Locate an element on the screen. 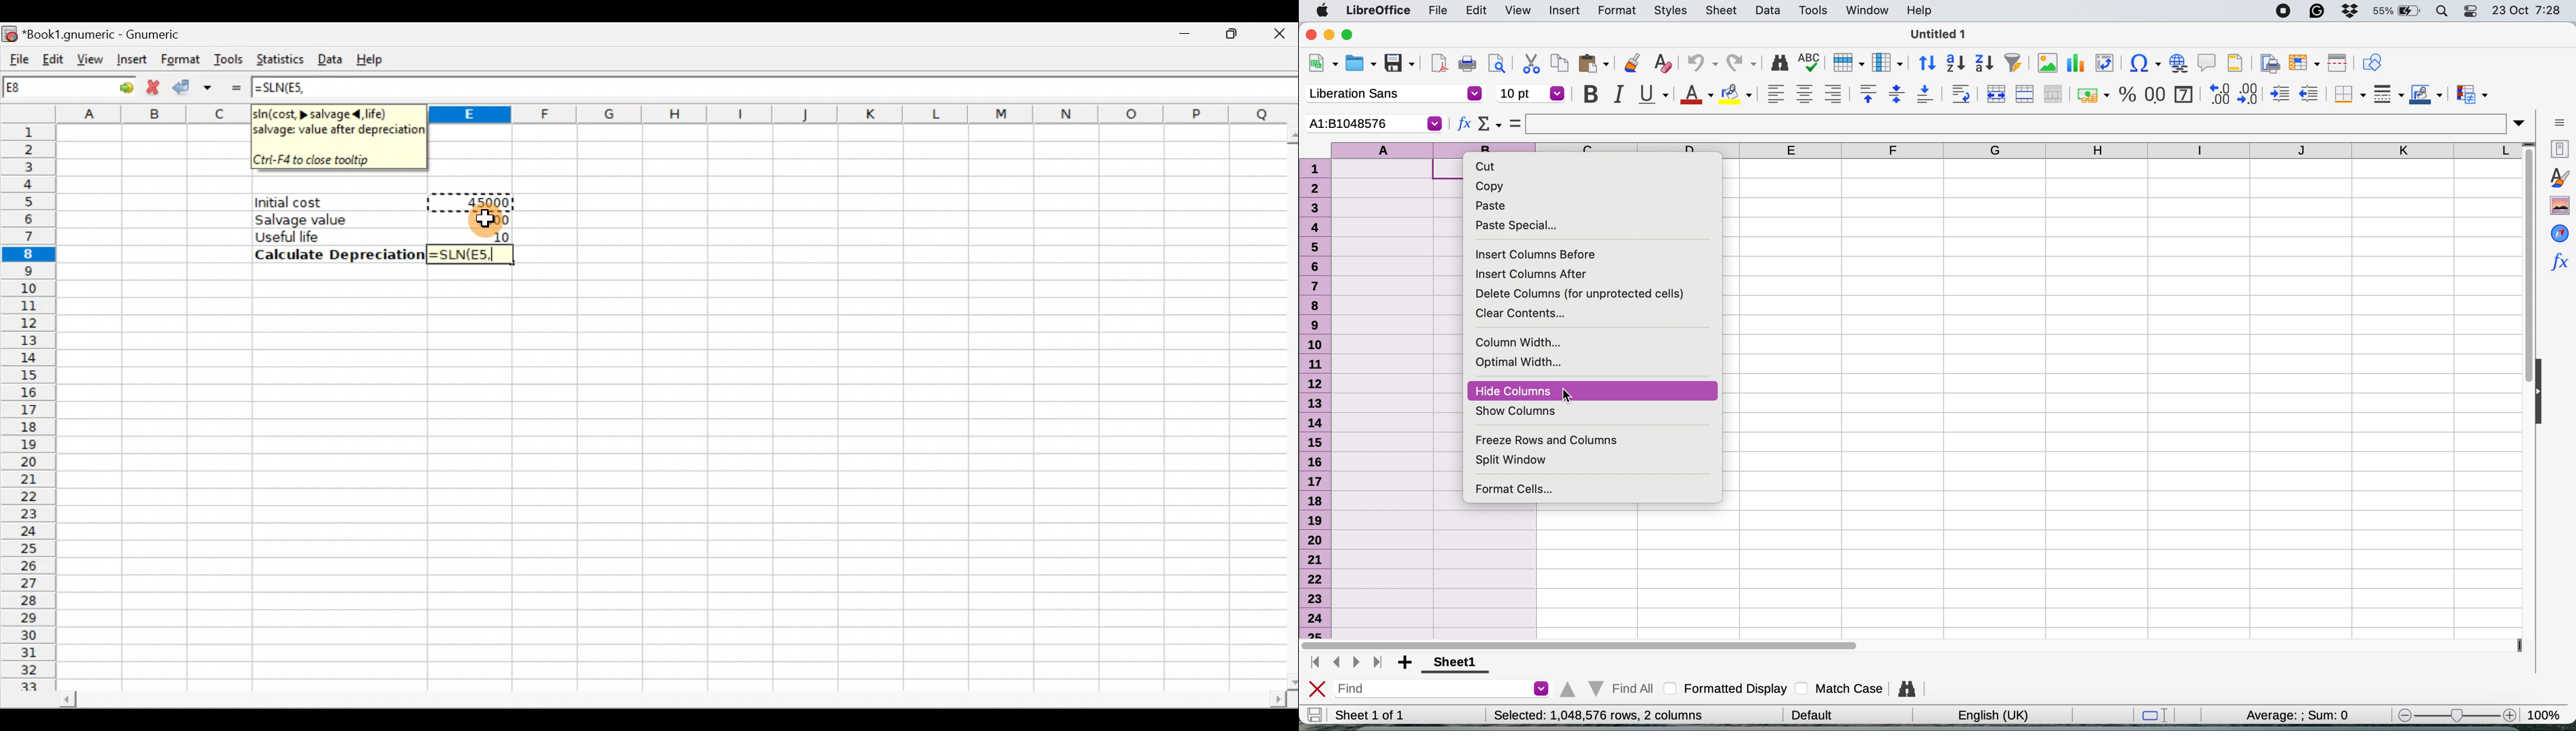 The image size is (2576, 756). view is located at coordinates (1517, 12).